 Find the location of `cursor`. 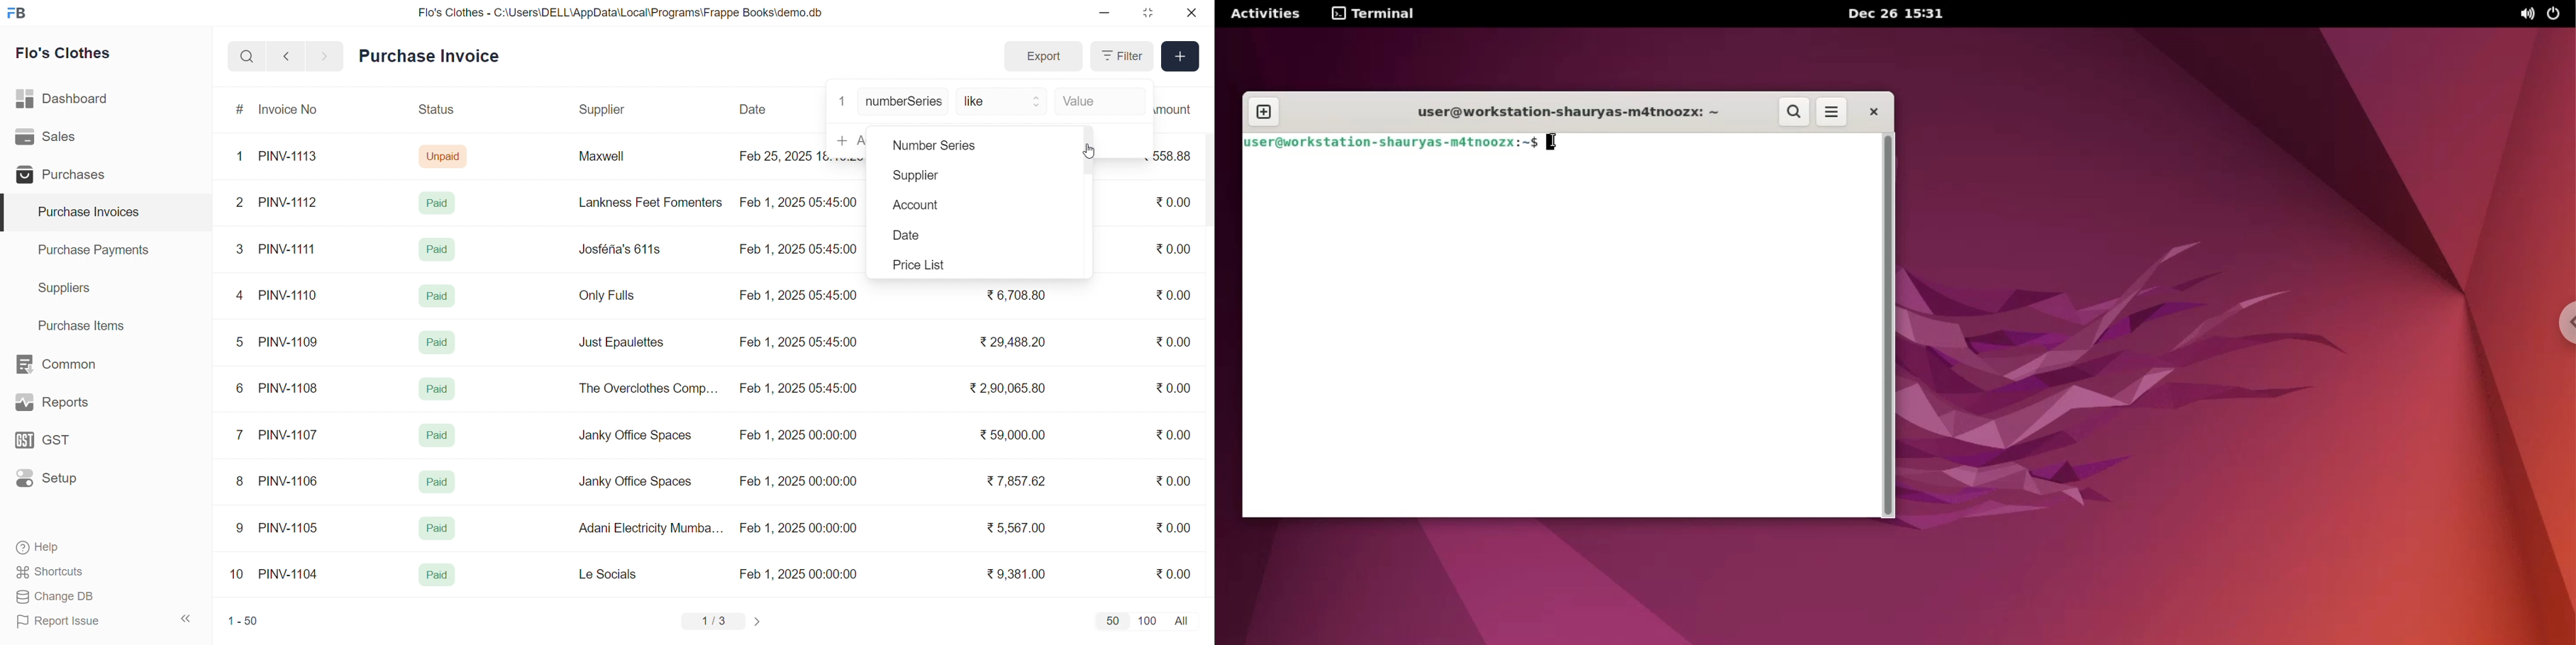

cursor is located at coordinates (1085, 149).